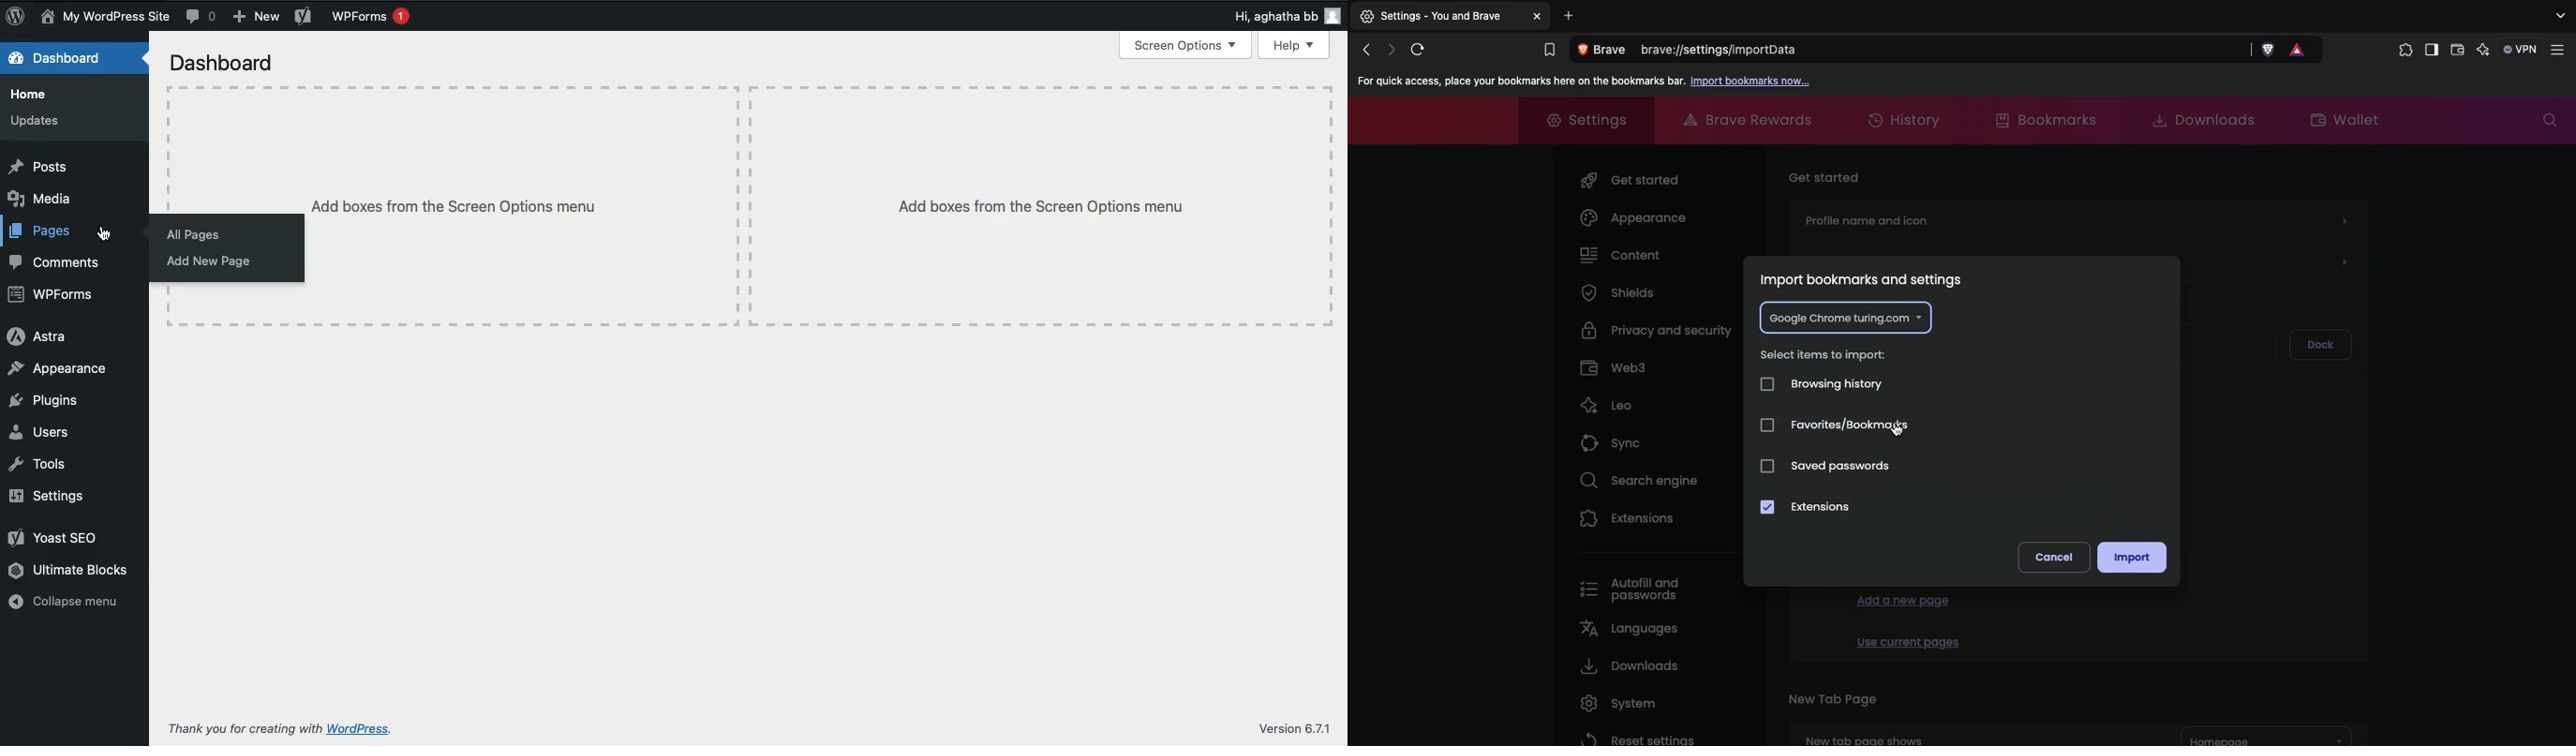  Describe the element at coordinates (225, 64) in the screenshot. I see `Dashboard` at that location.